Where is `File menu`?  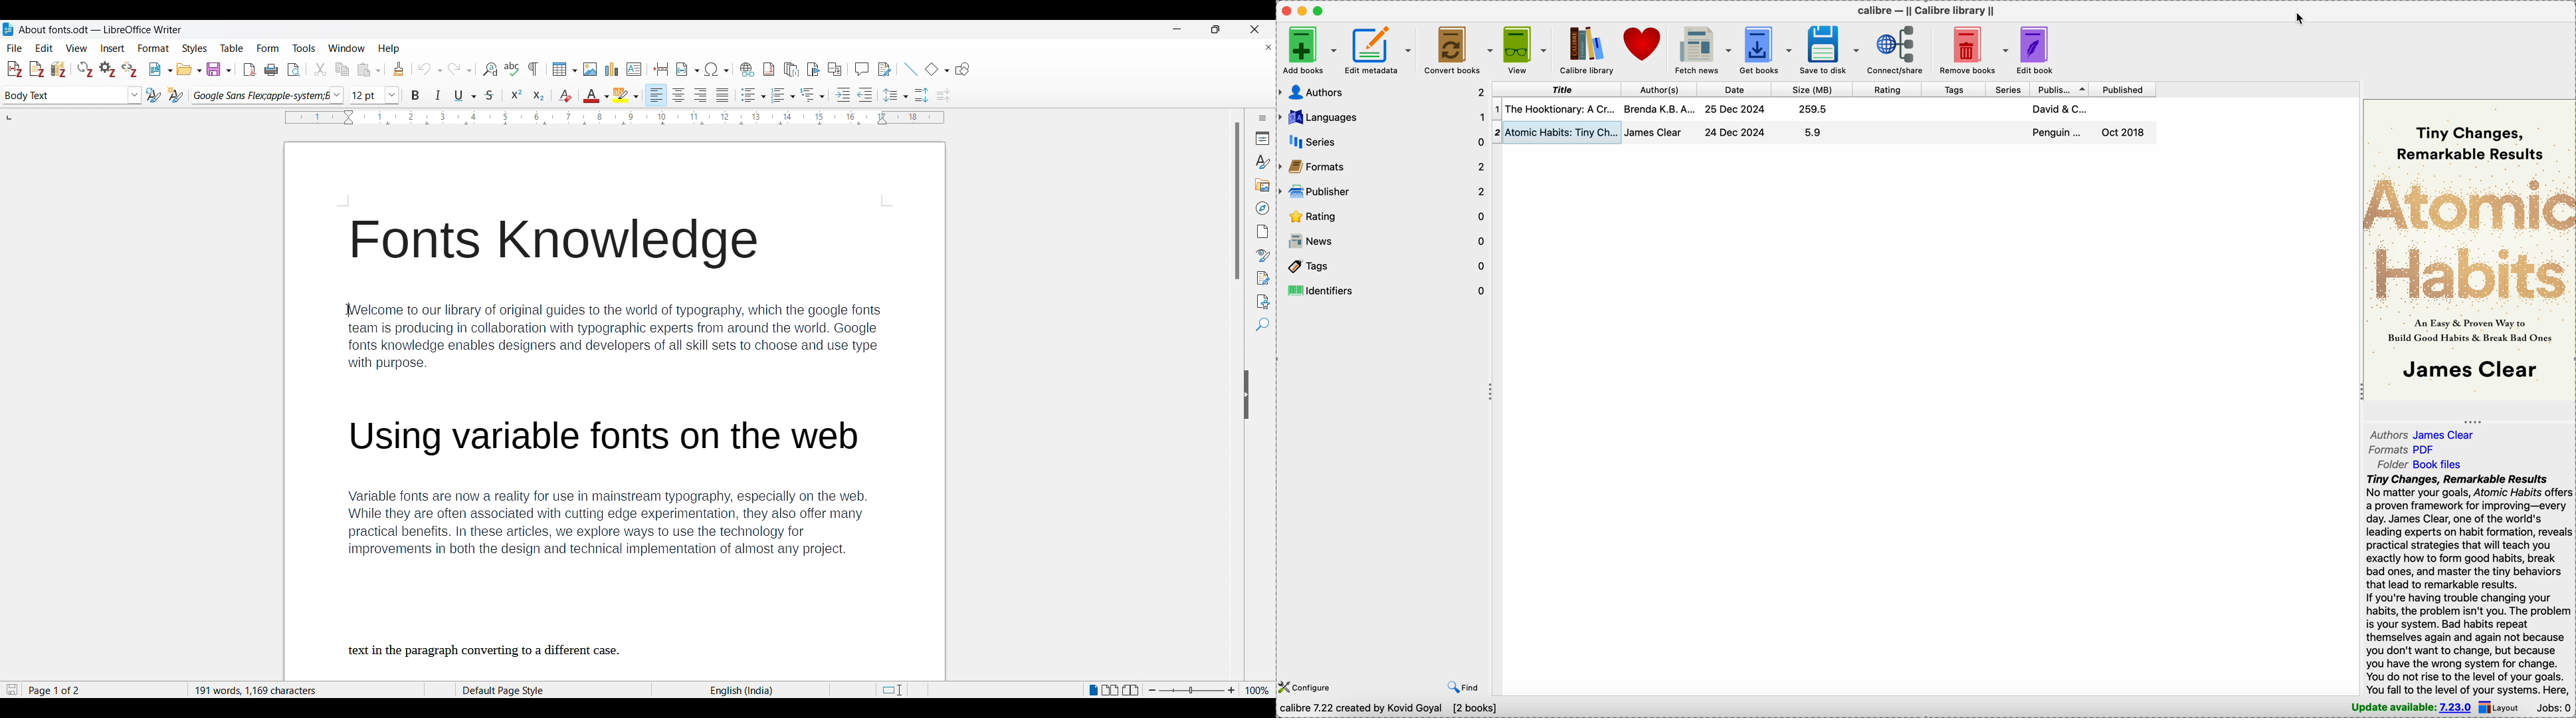 File menu is located at coordinates (14, 49).